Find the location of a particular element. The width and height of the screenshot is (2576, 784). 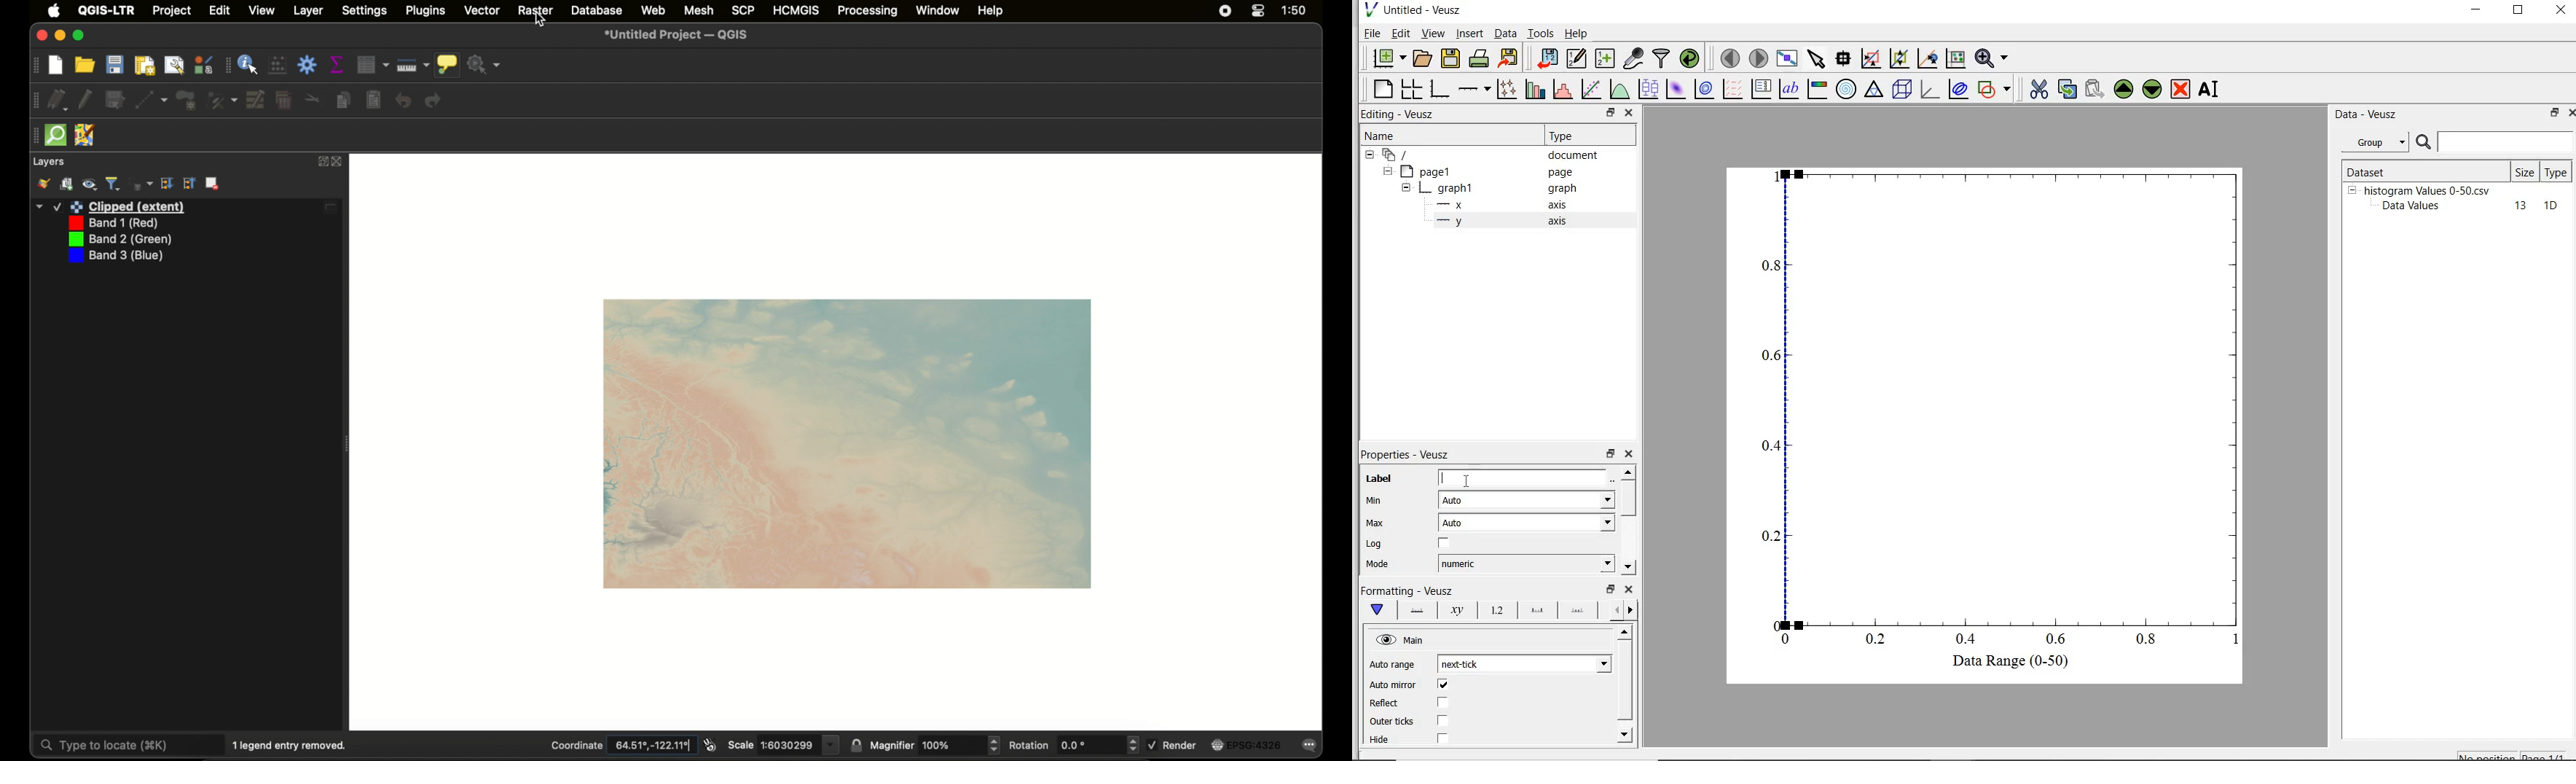

label is located at coordinates (1379, 479).